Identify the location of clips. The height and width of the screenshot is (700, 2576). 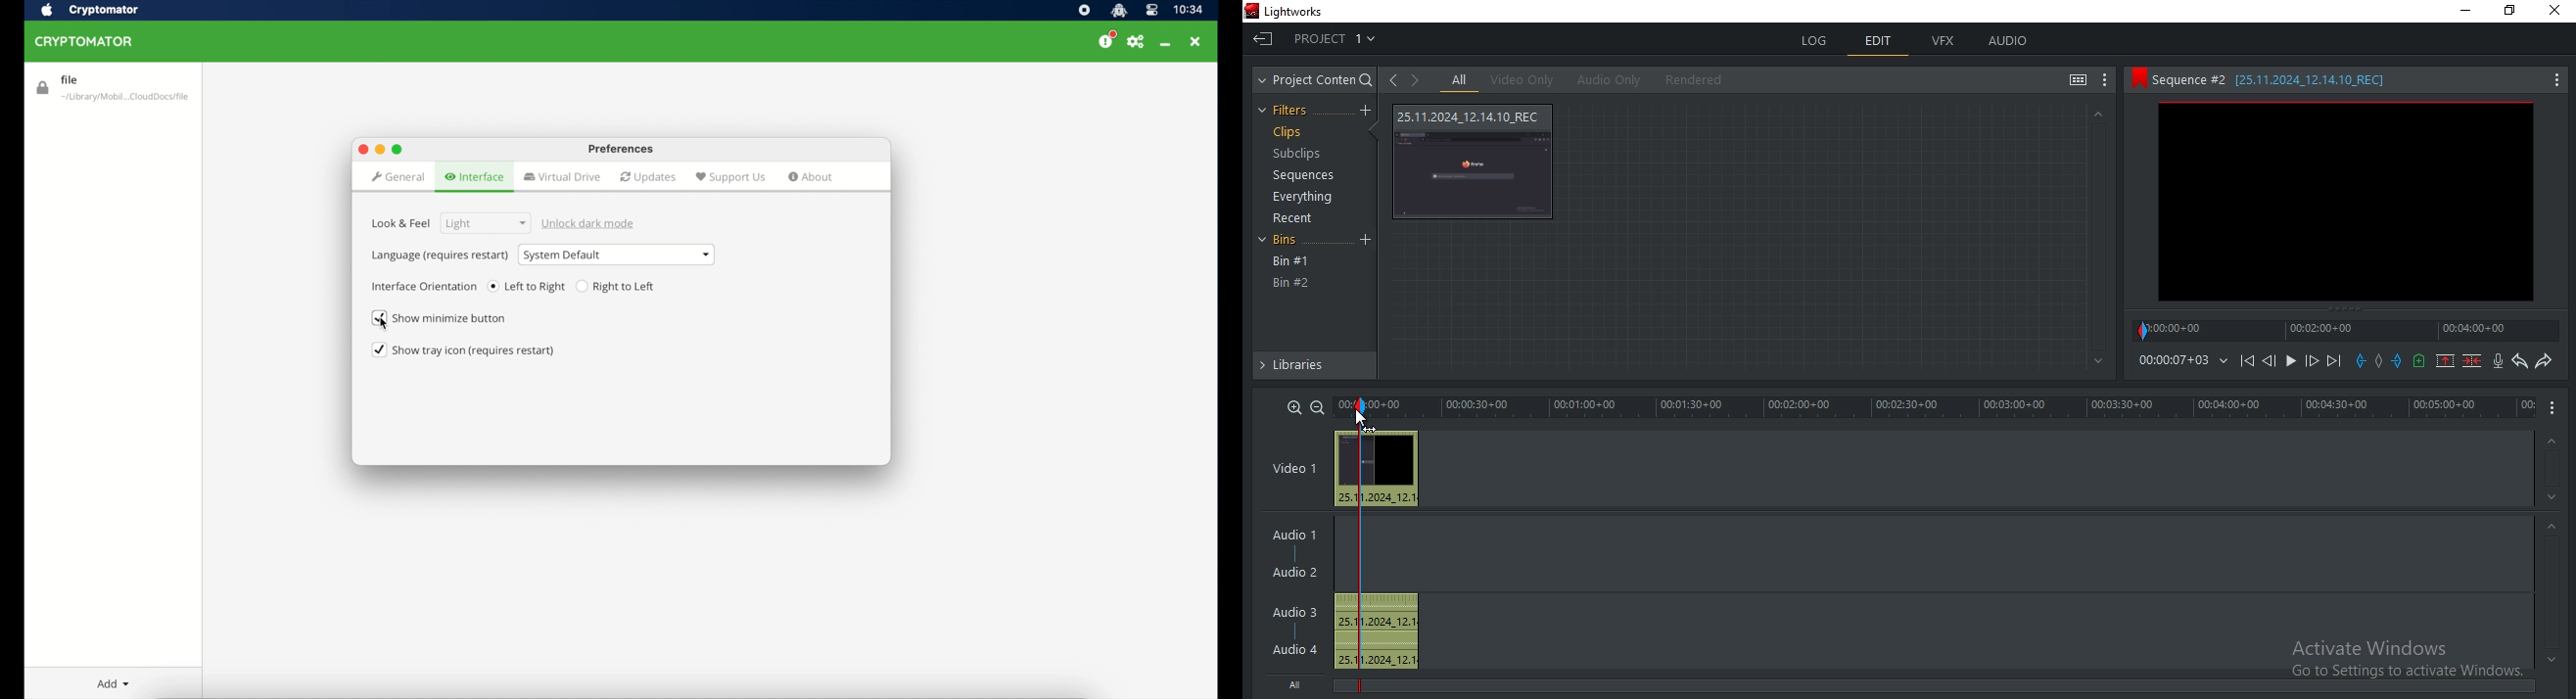
(1287, 132).